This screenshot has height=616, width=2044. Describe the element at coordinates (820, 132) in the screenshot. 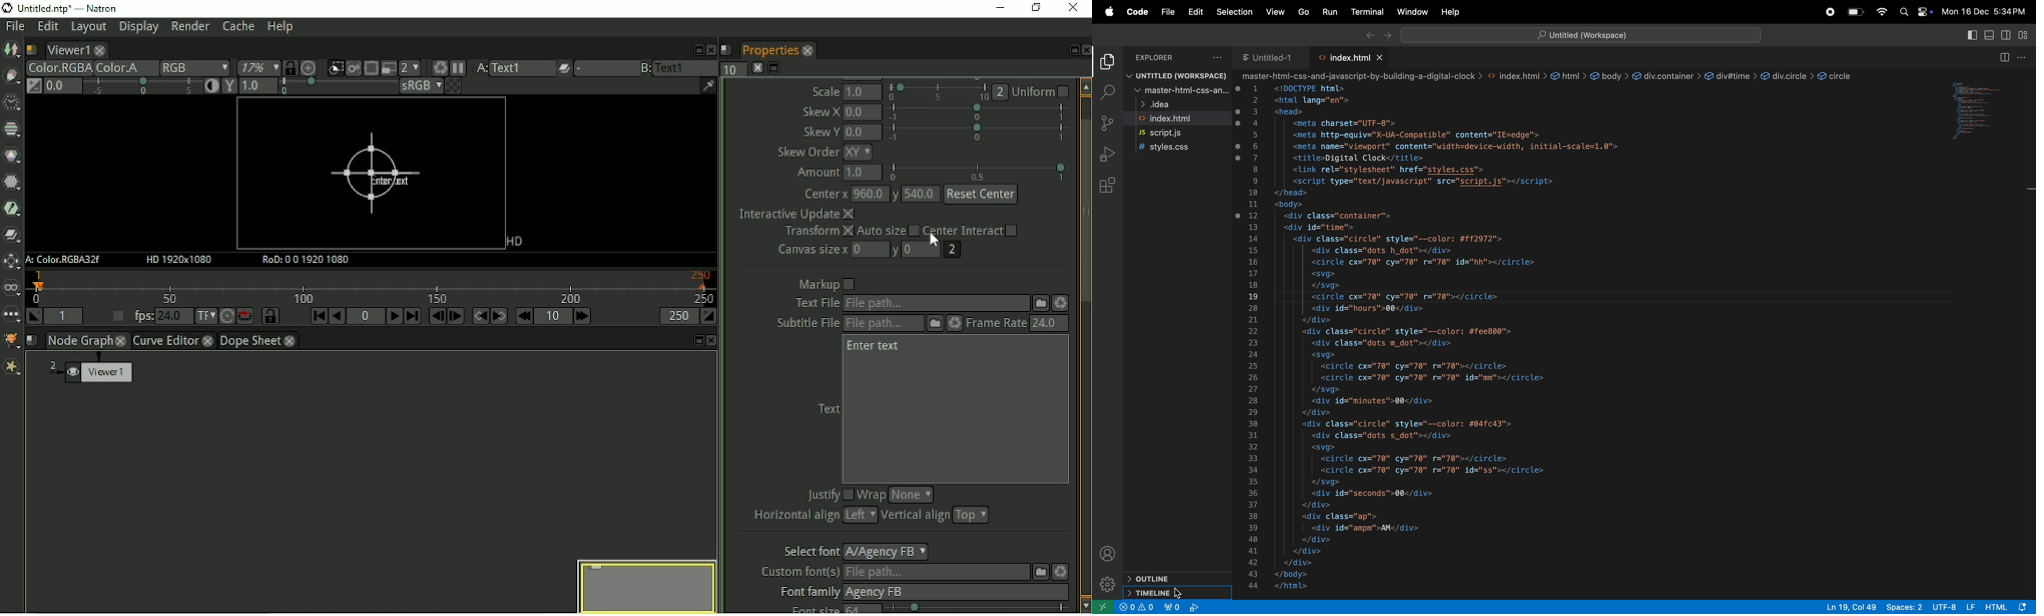

I see `Skew Y` at that location.